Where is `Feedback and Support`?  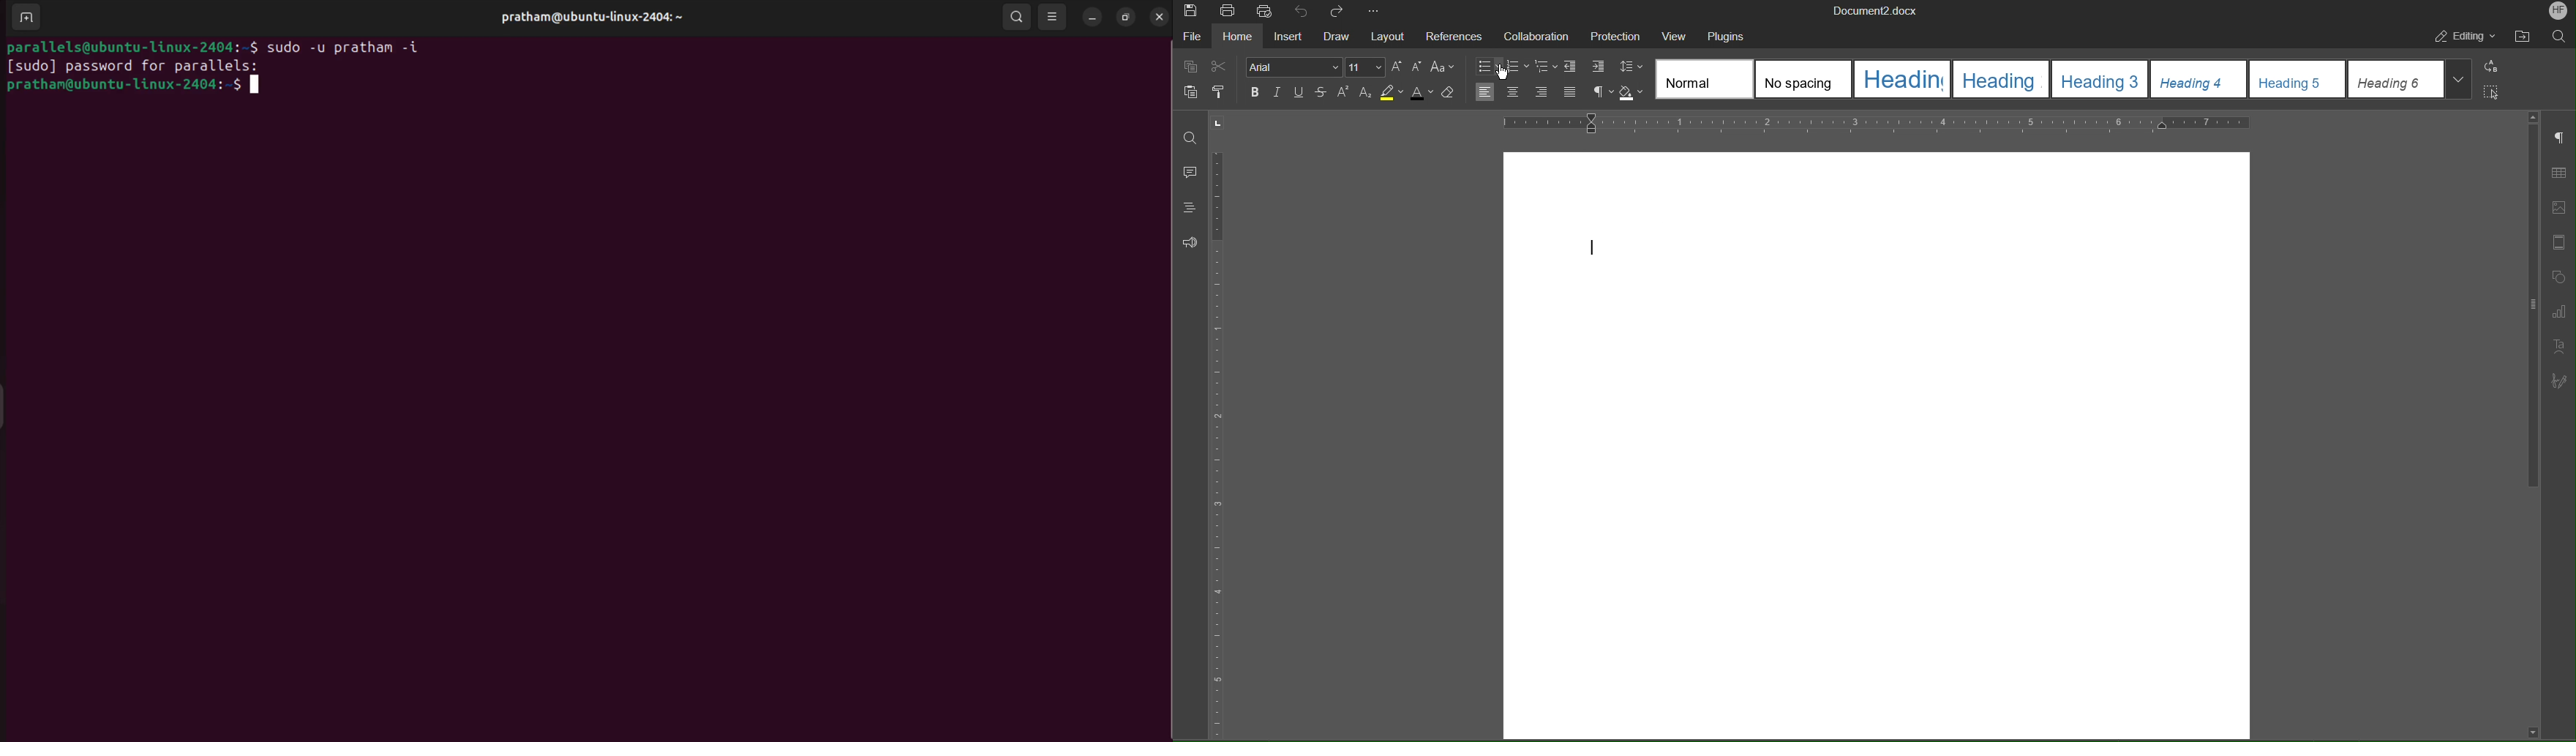
Feedback and Support is located at coordinates (1194, 242).